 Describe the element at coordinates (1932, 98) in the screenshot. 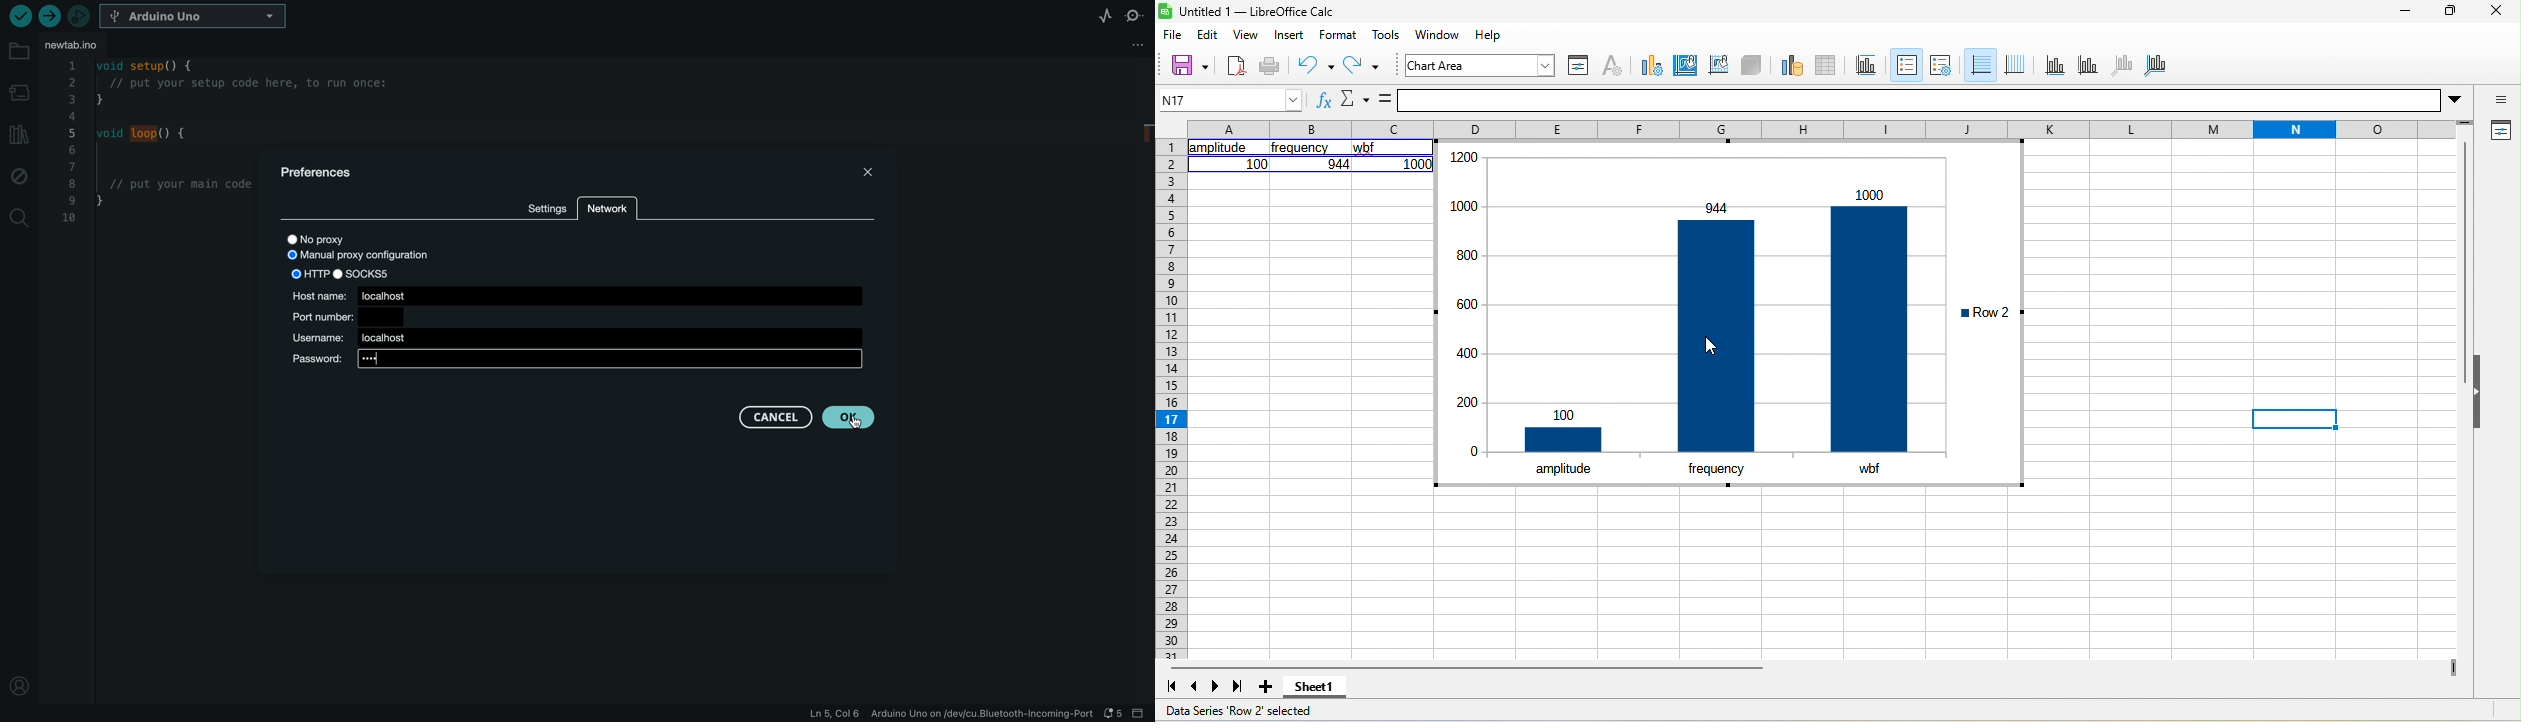

I see `formula bar` at that location.